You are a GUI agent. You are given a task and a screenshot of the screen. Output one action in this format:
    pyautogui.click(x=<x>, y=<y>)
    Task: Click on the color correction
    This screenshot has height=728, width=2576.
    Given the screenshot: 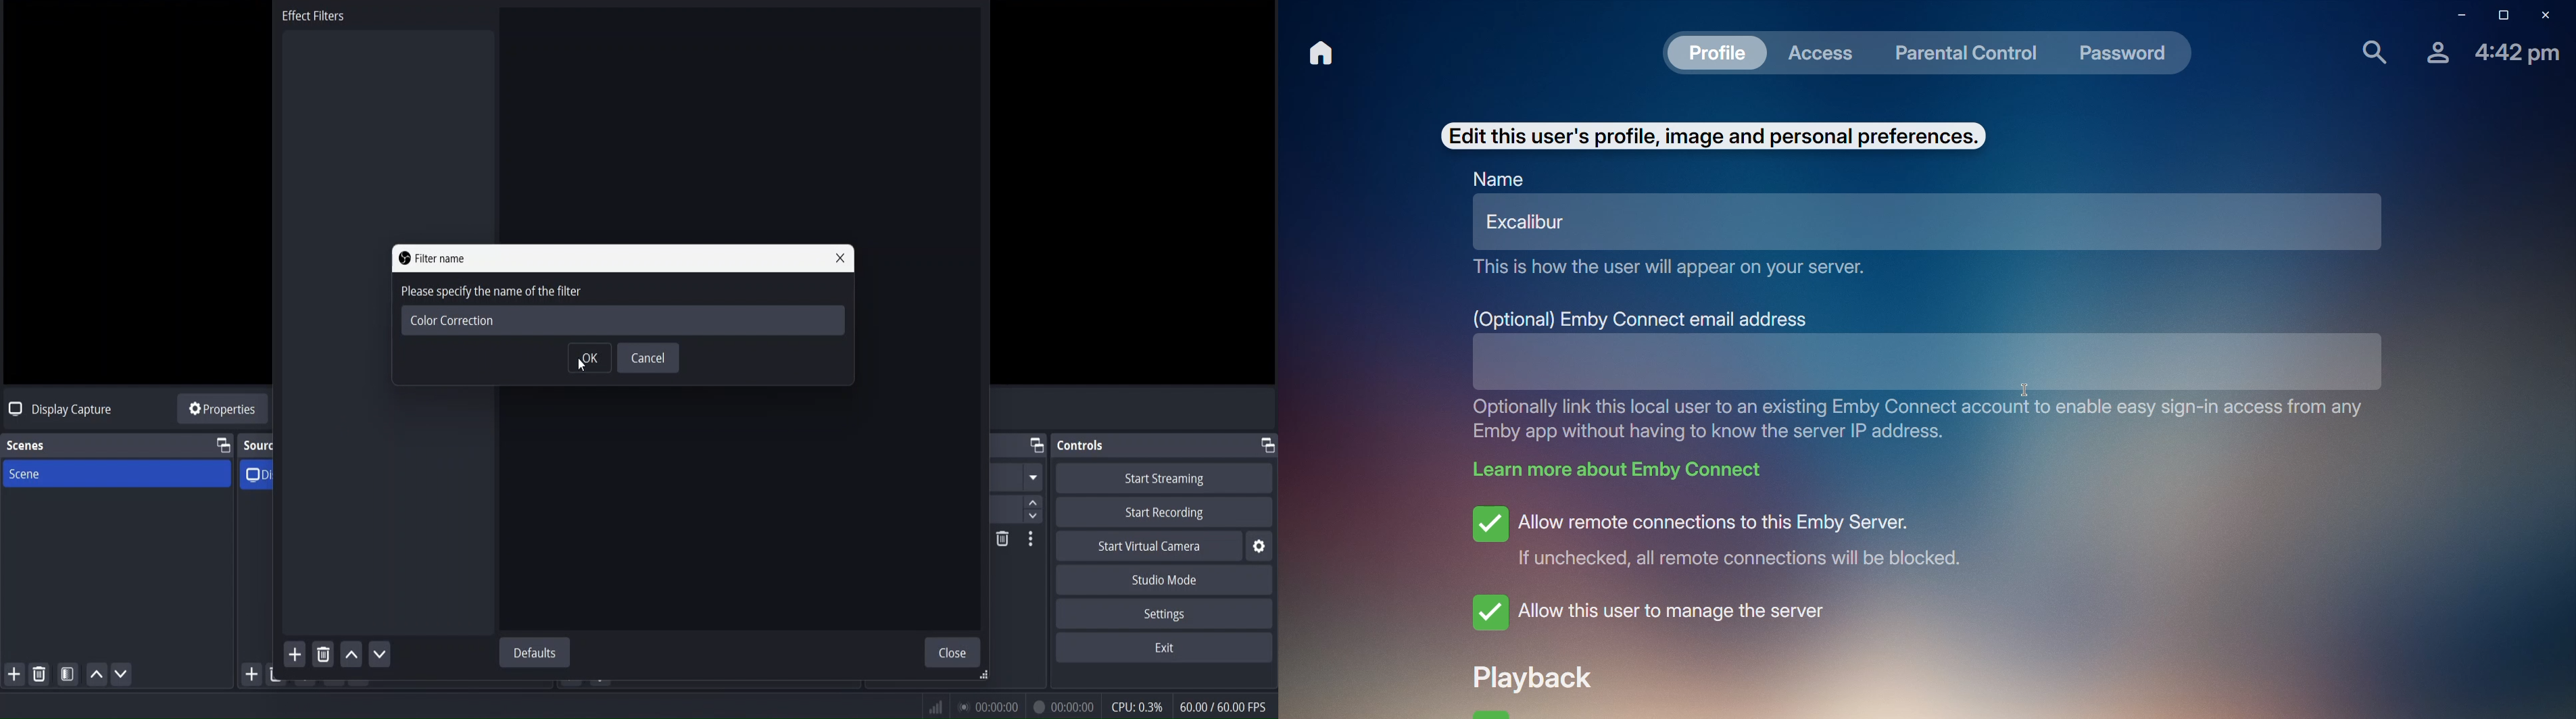 What is the action you would take?
    pyautogui.click(x=450, y=320)
    